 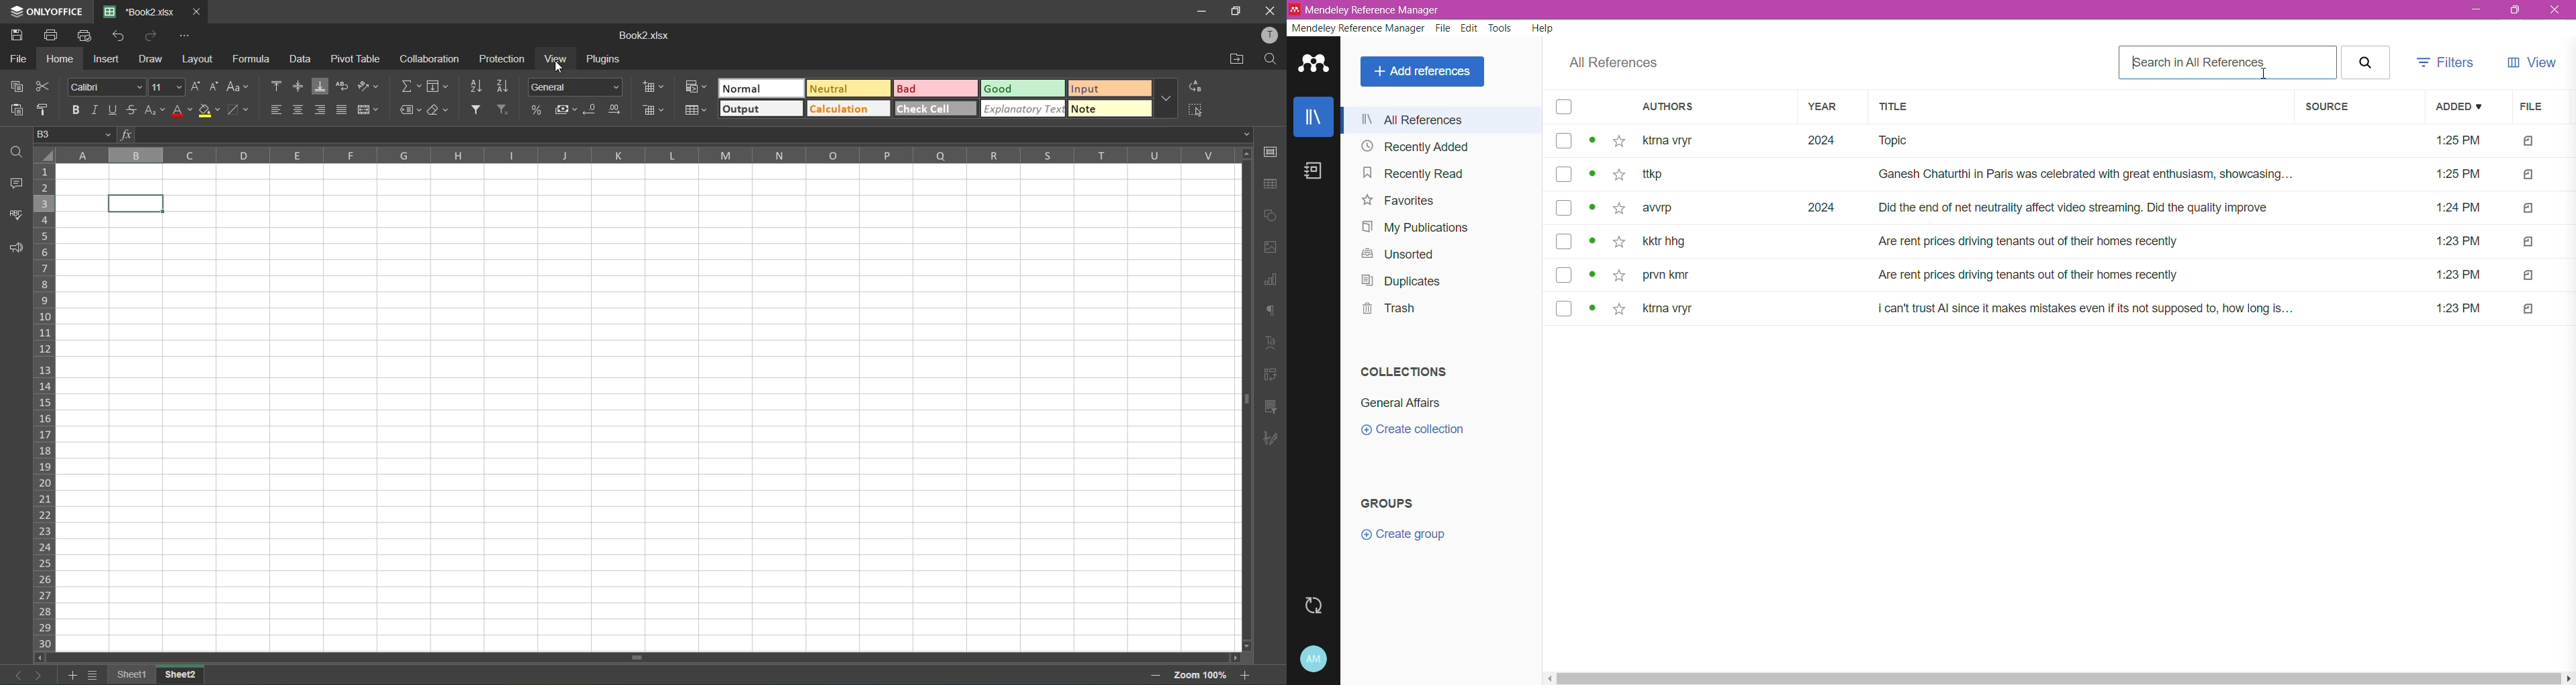 What do you see at coordinates (638, 658) in the screenshot?
I see `scrollbar` at bounding box center [638, 658].